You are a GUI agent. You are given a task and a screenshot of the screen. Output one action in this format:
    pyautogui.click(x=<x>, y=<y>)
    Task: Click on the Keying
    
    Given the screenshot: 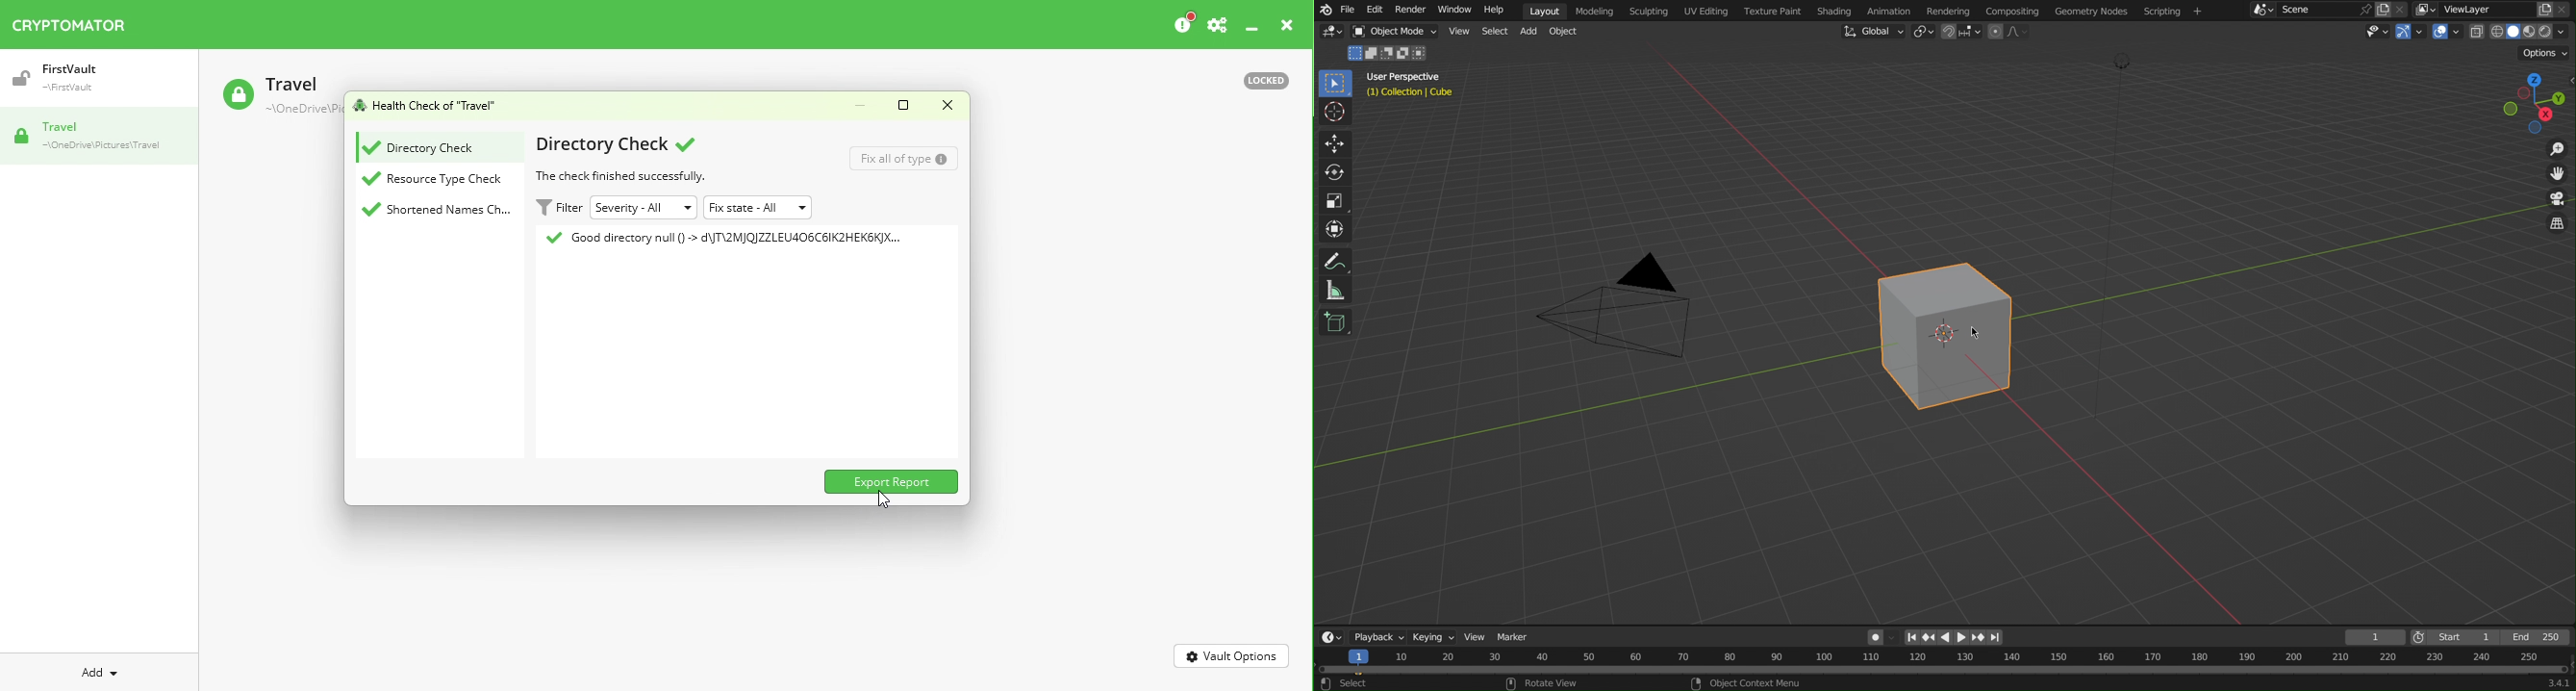 What is the action you would take?
    pyautogui.click(x=1434, y=639)
    